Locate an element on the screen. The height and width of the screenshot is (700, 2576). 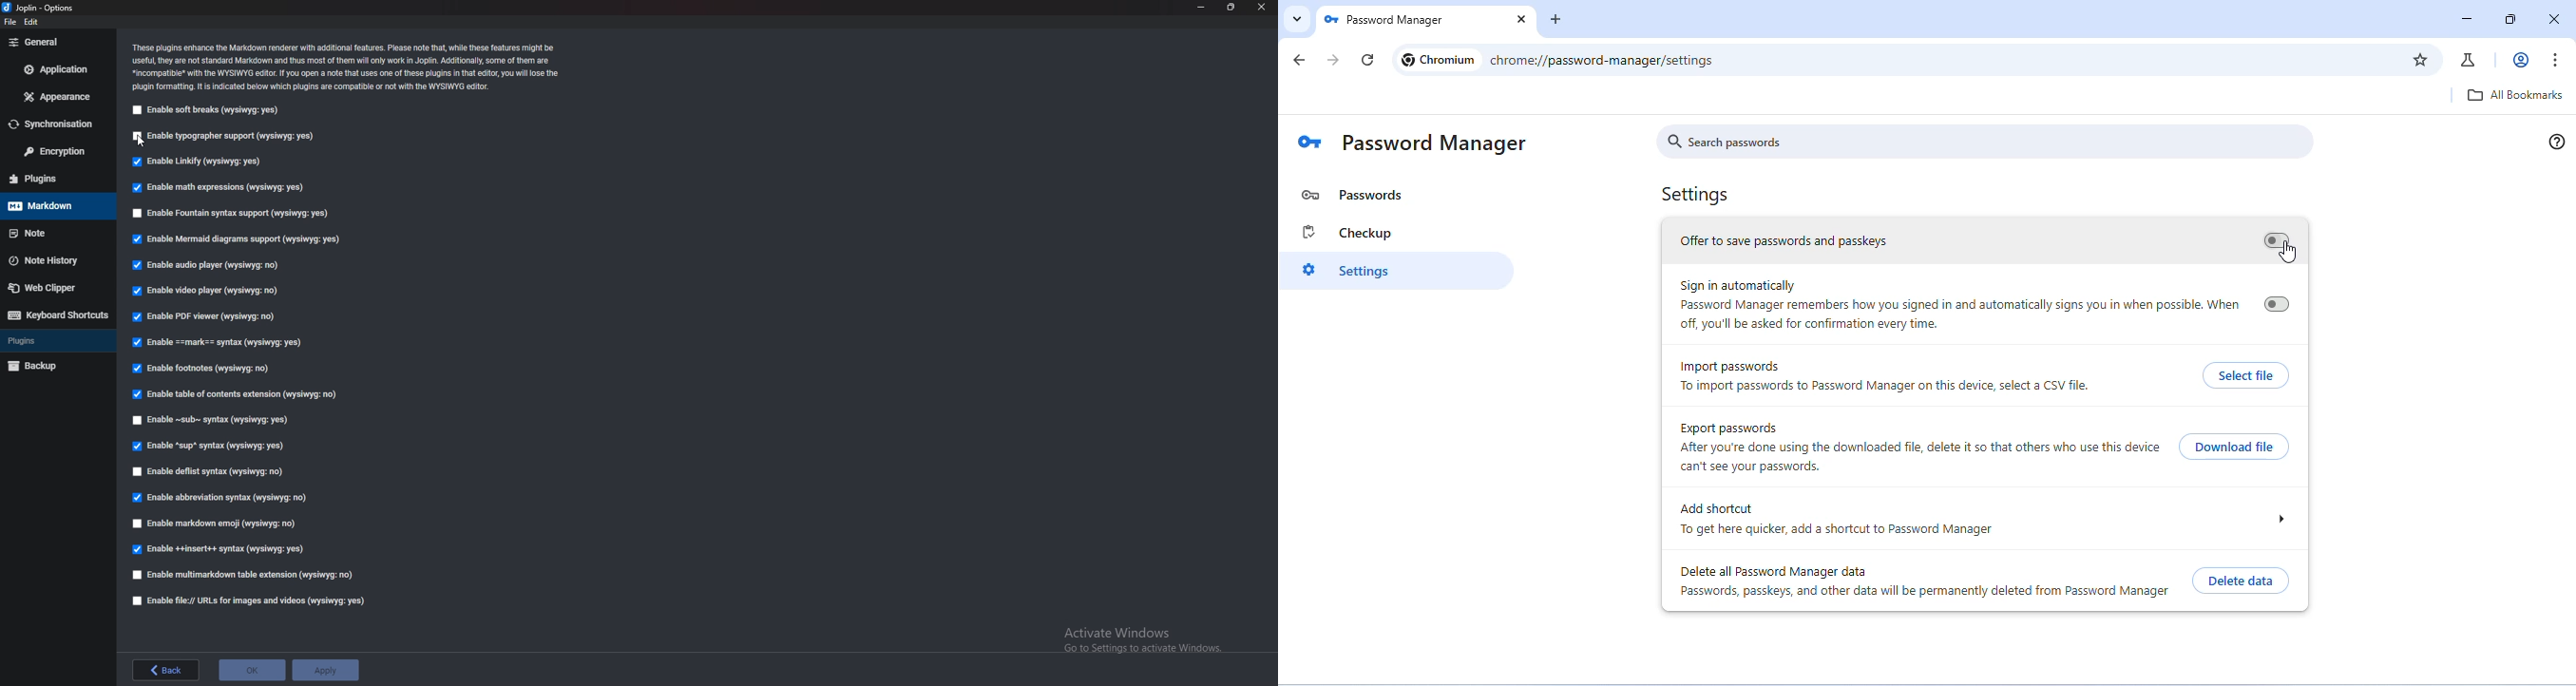
help is located at coordinates (2556, 141).